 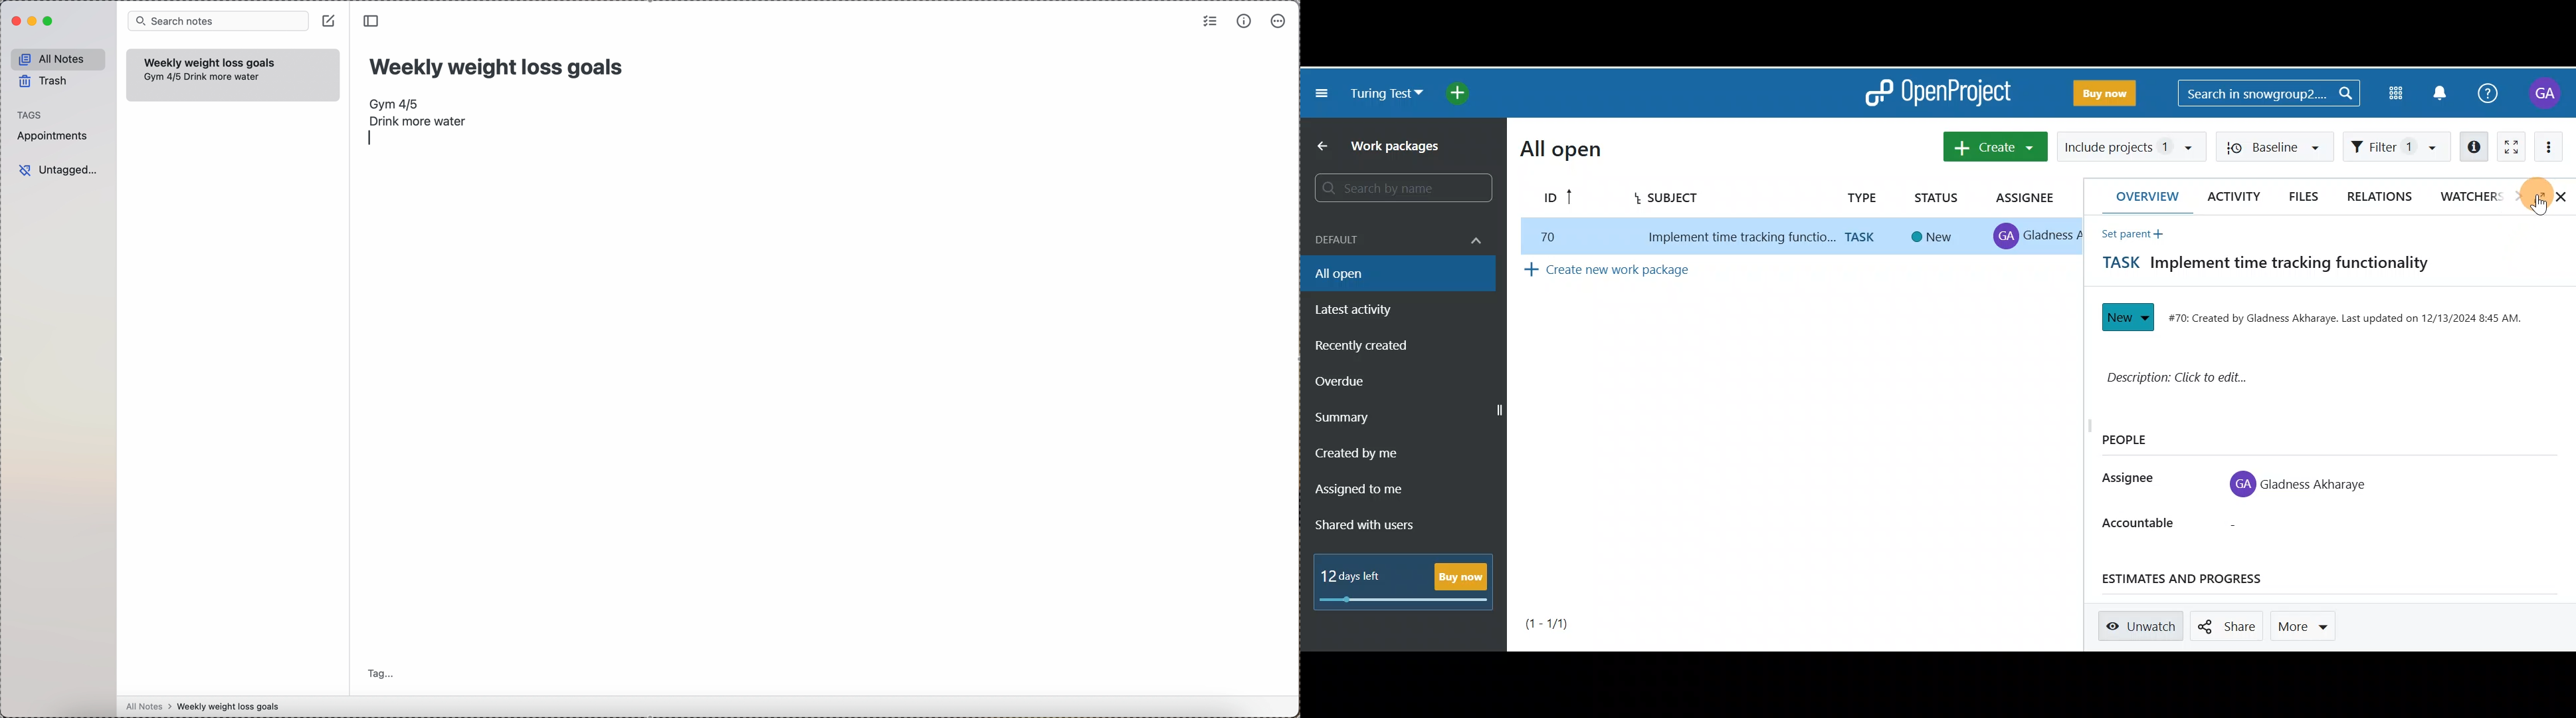 I want to click on Back, so click(x=1317, y=147).